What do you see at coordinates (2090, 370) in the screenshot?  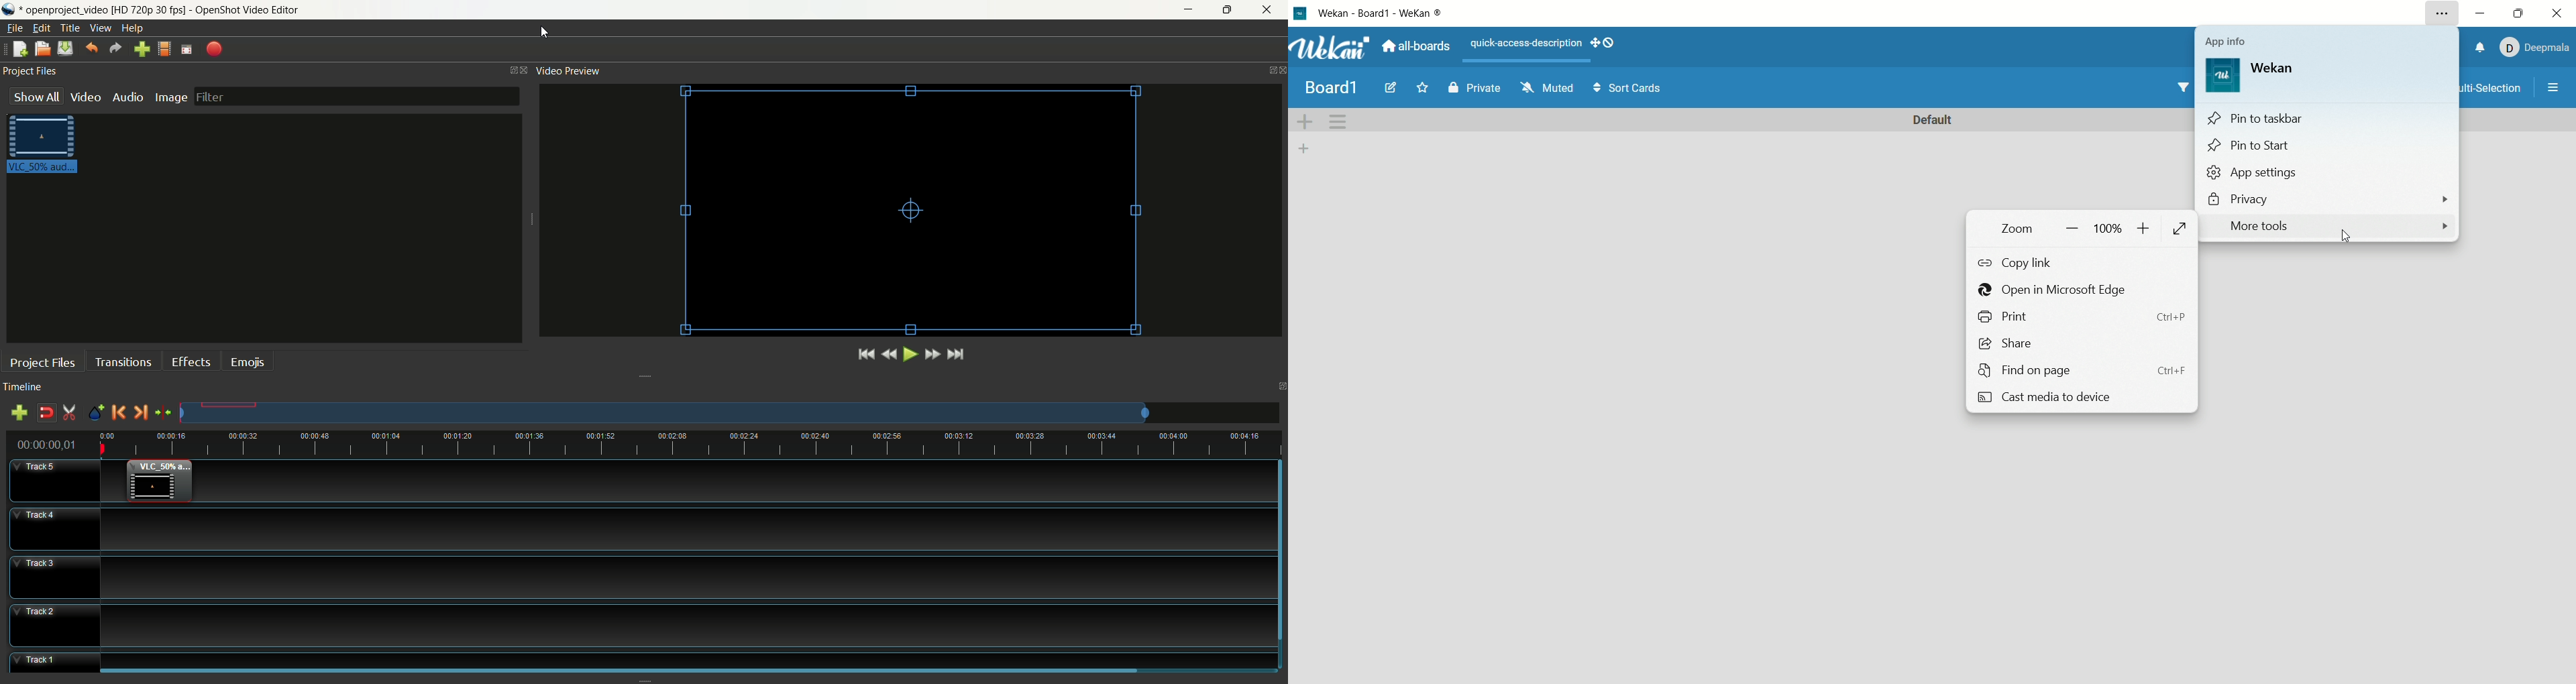 I see `find on page` at bounding box center [2090, 370].